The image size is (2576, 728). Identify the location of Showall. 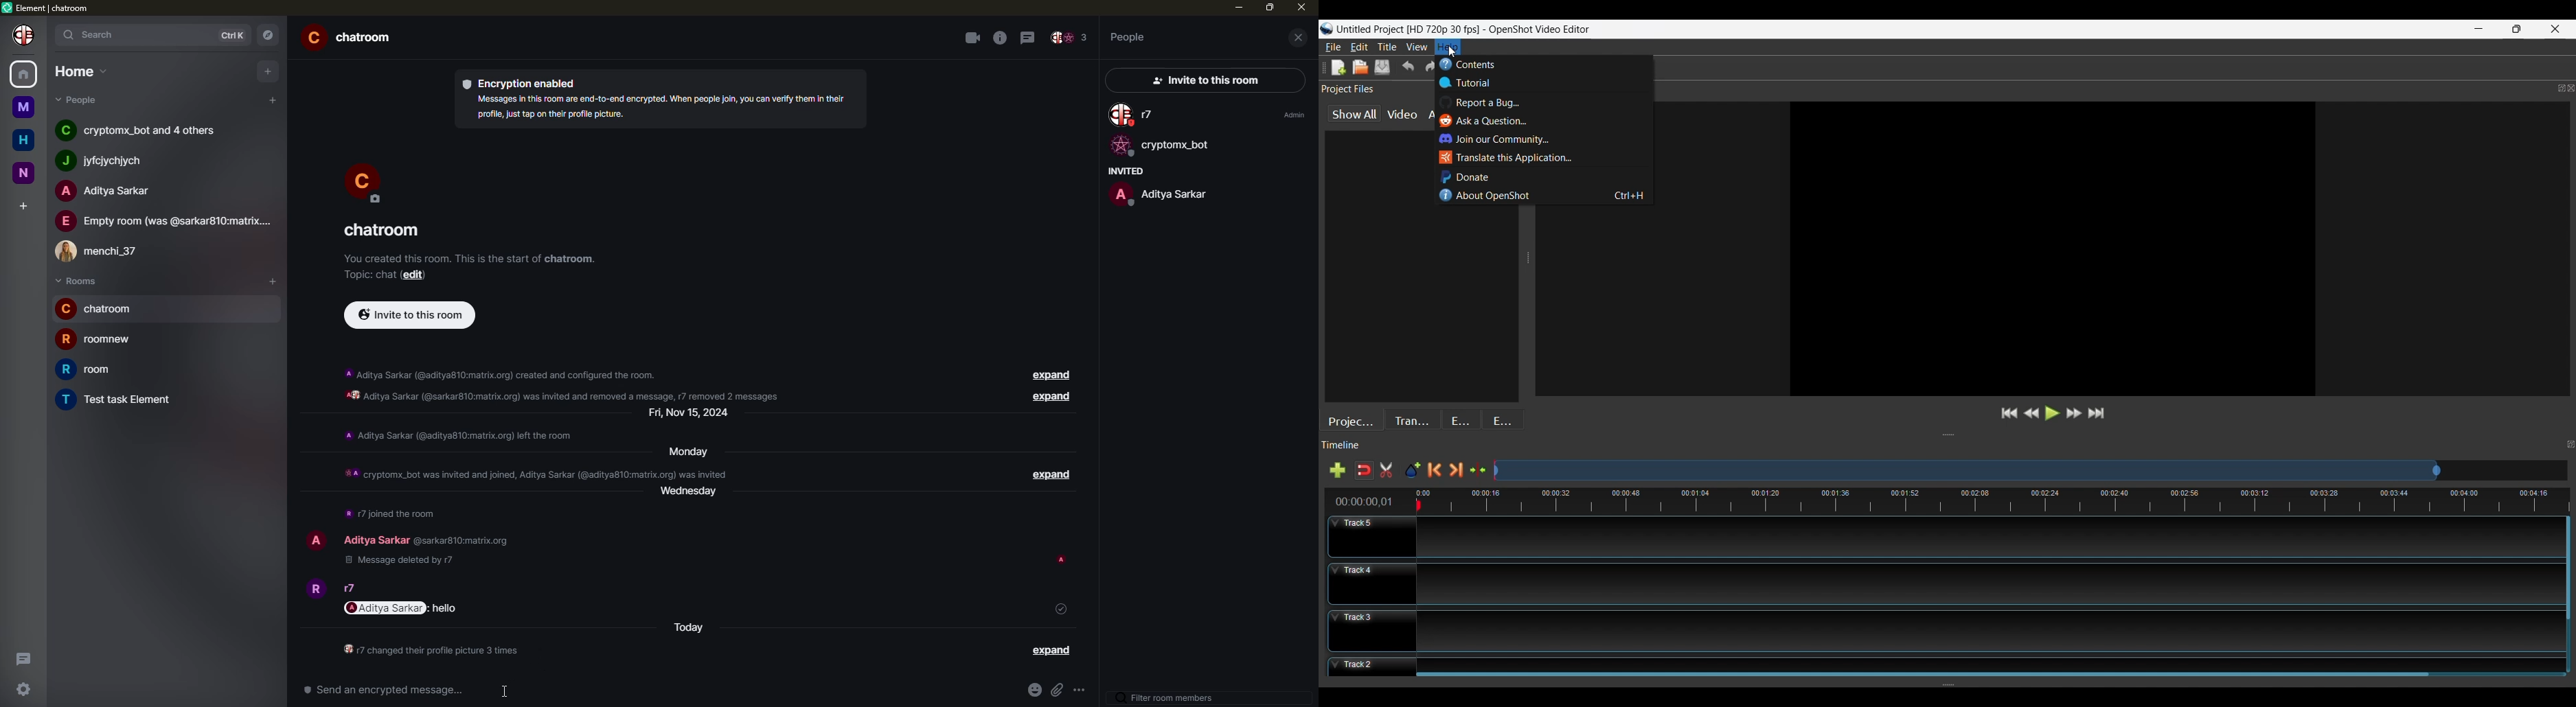
(1356, 114).